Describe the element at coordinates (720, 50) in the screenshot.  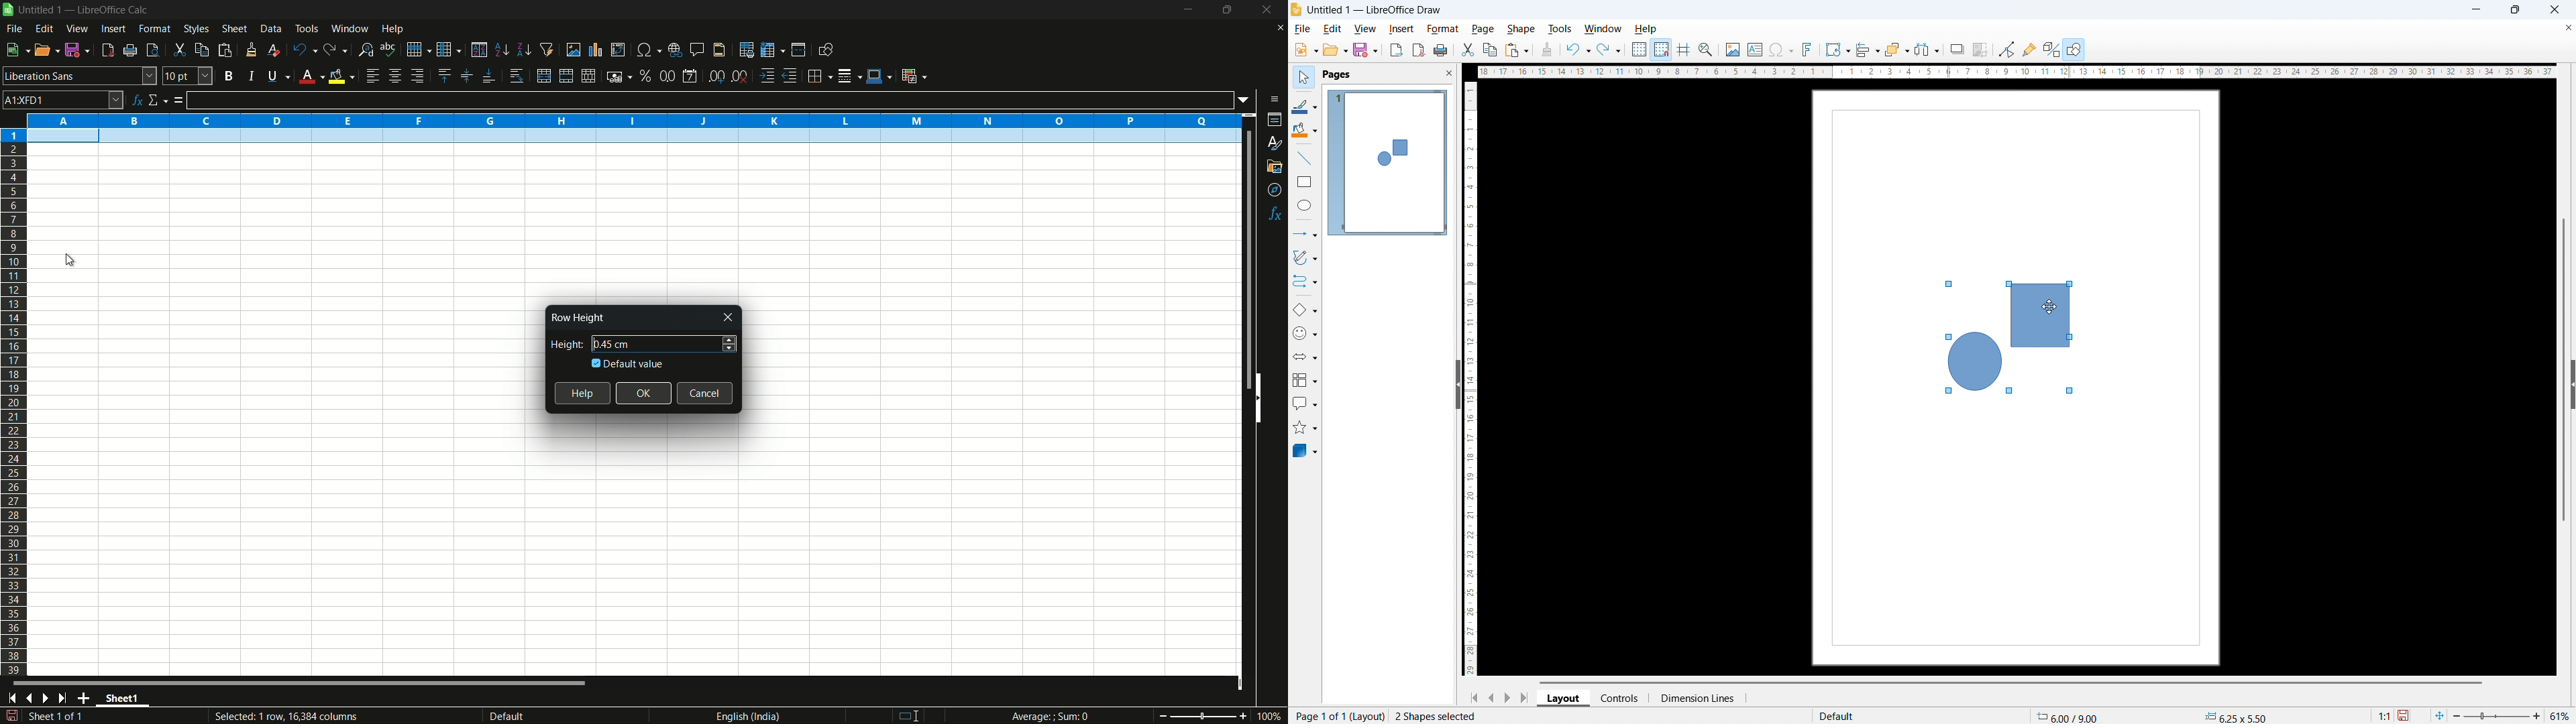
I see `header and footer` at that location.